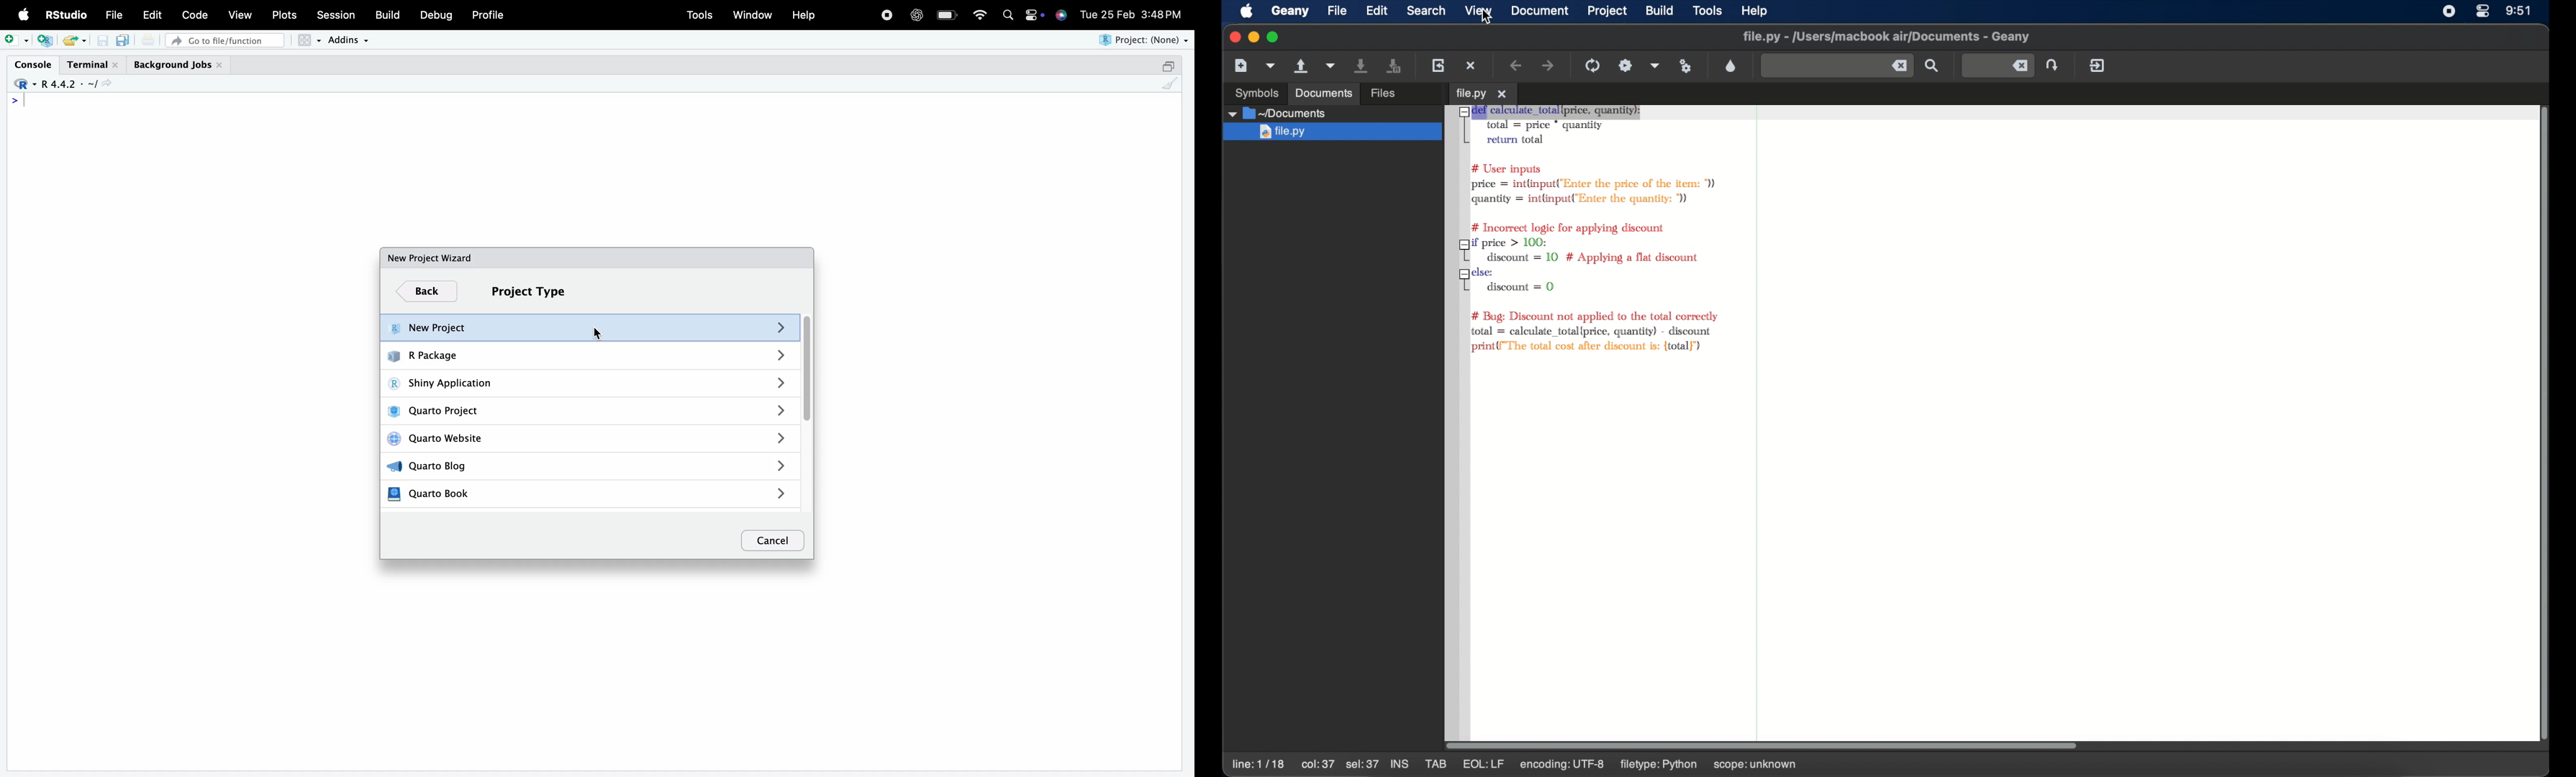  I want to click on navigate forward a location, so click(1547, 65).